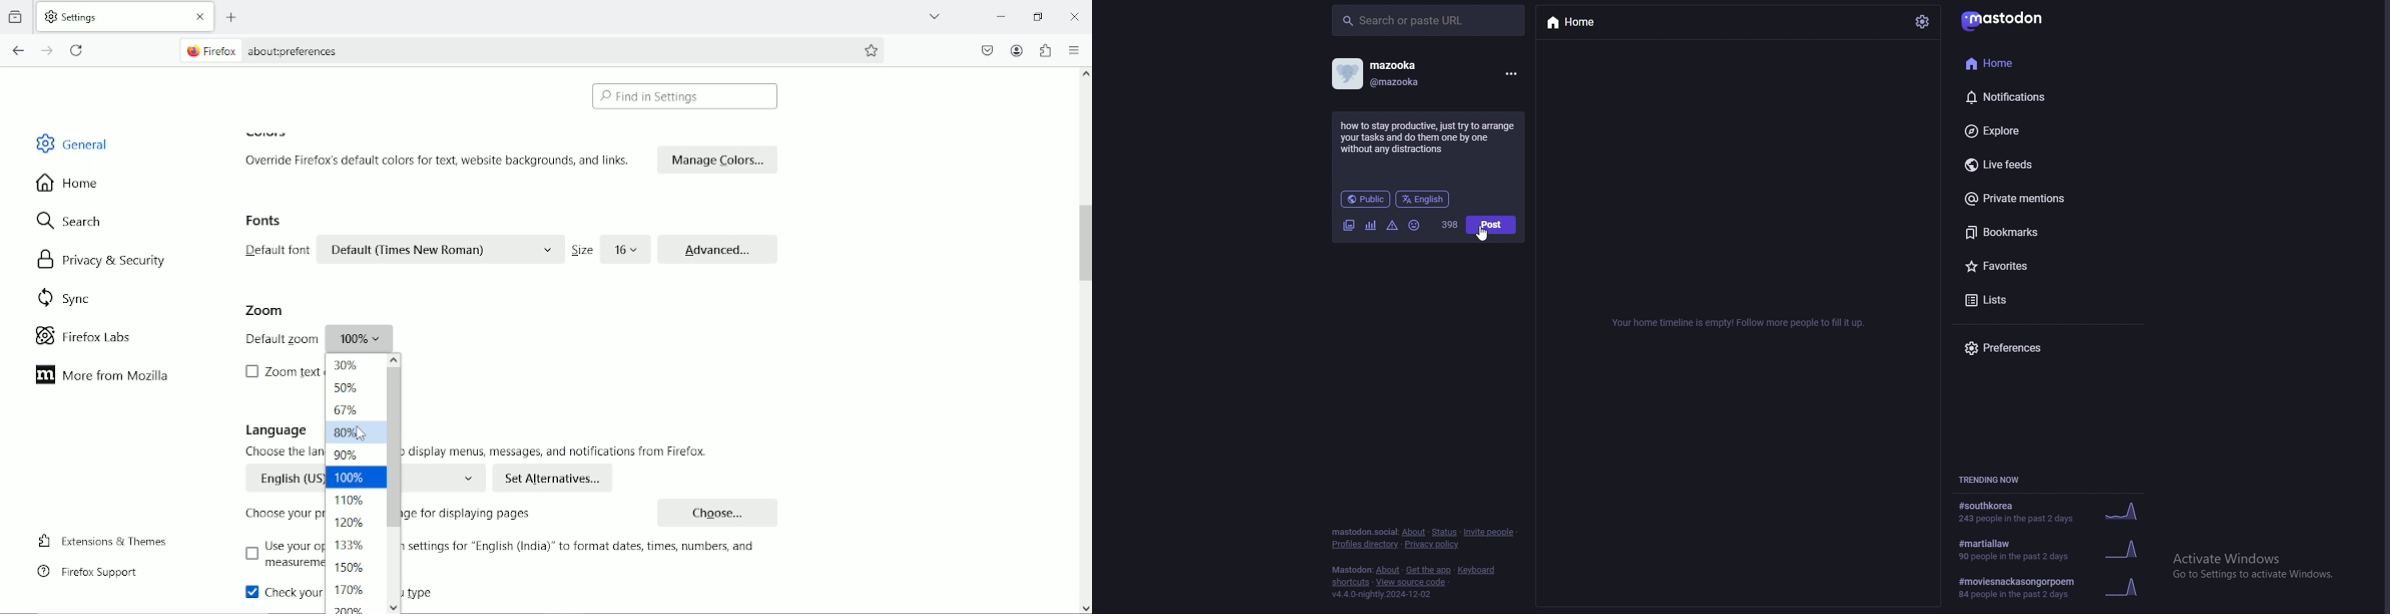  Describe the element at coordinates (1017, 50) in the screenshot. I see `account` at that location.